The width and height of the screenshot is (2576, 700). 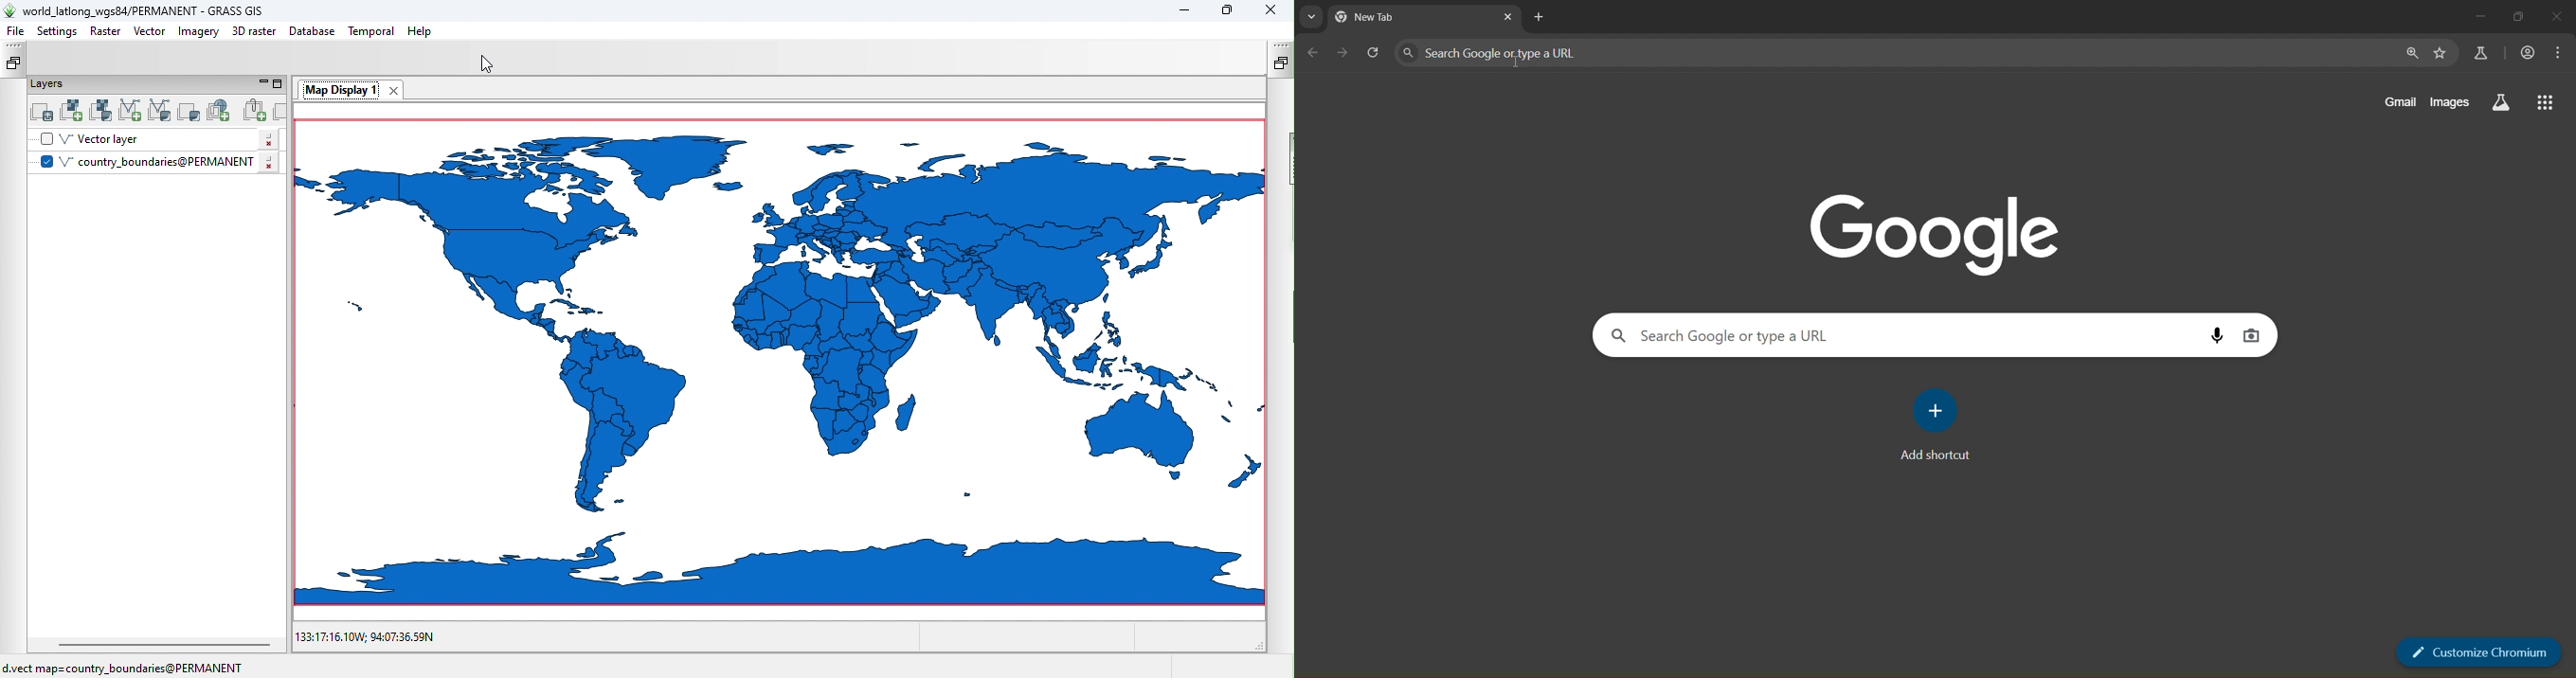 I want to click on searchpanel, so click(x=1891, y=53).